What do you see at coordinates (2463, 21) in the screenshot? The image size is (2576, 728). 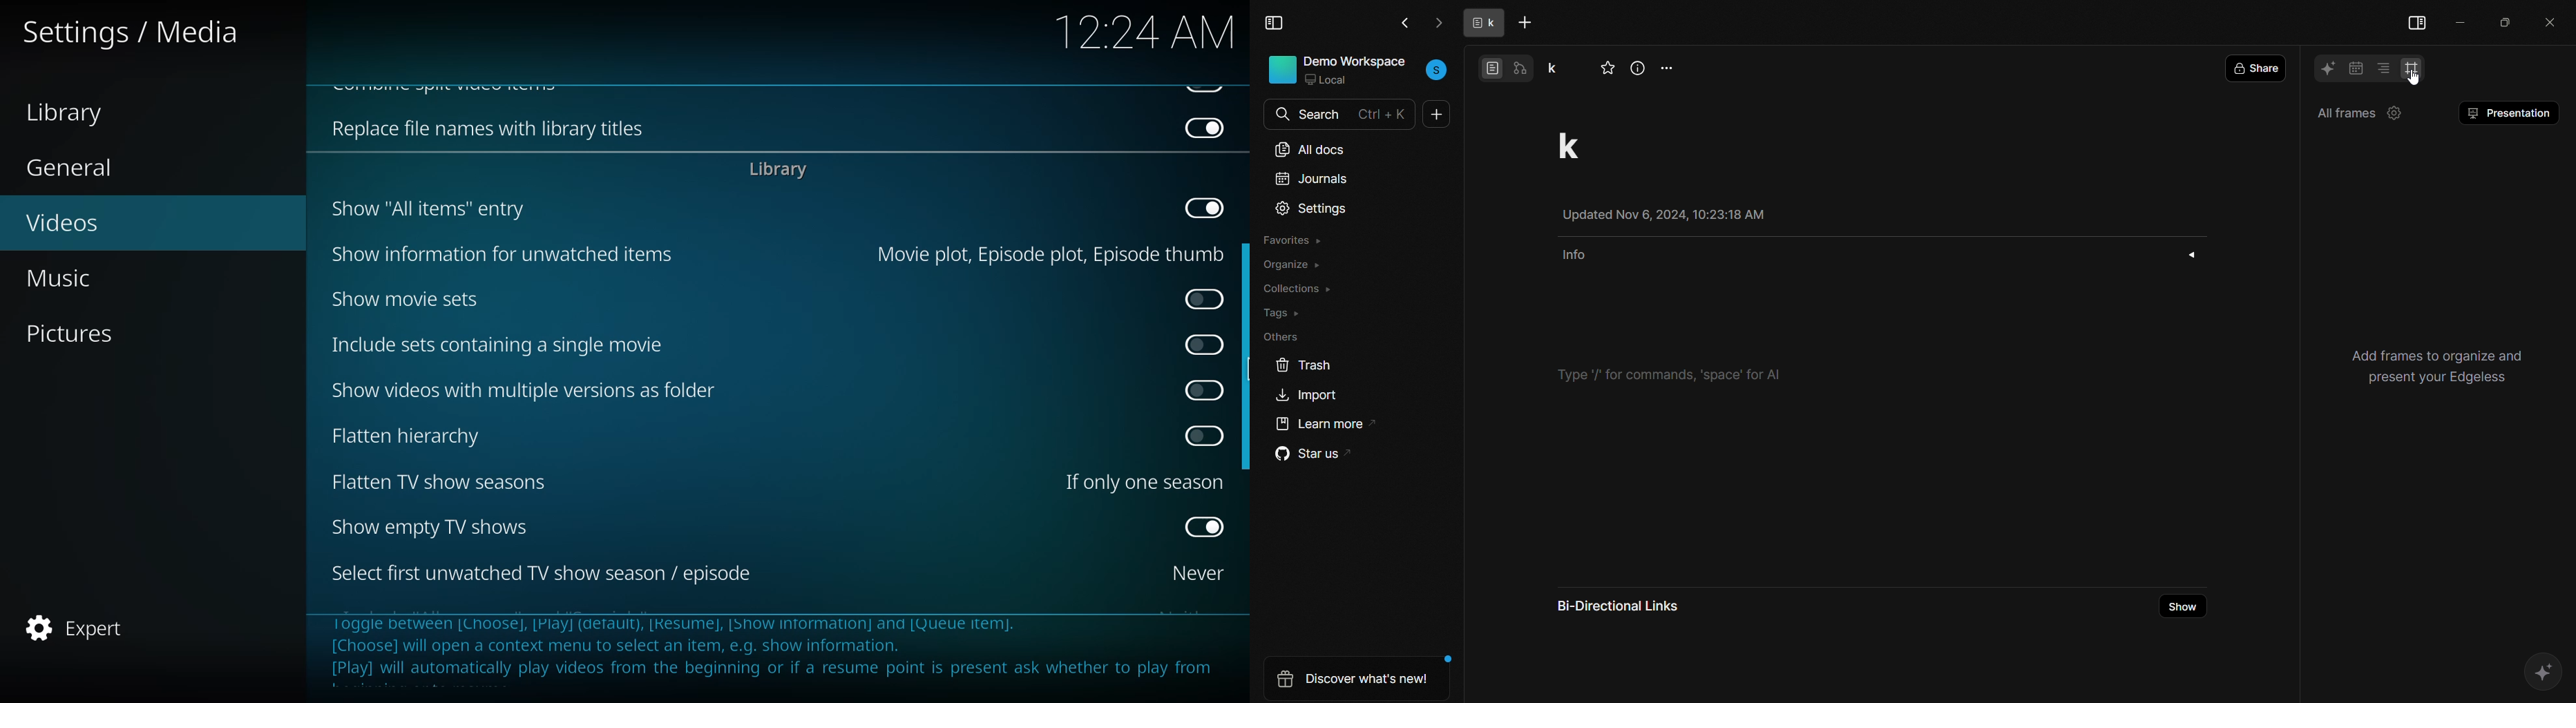 I see `minimize` at bounding box center [2463, 21].